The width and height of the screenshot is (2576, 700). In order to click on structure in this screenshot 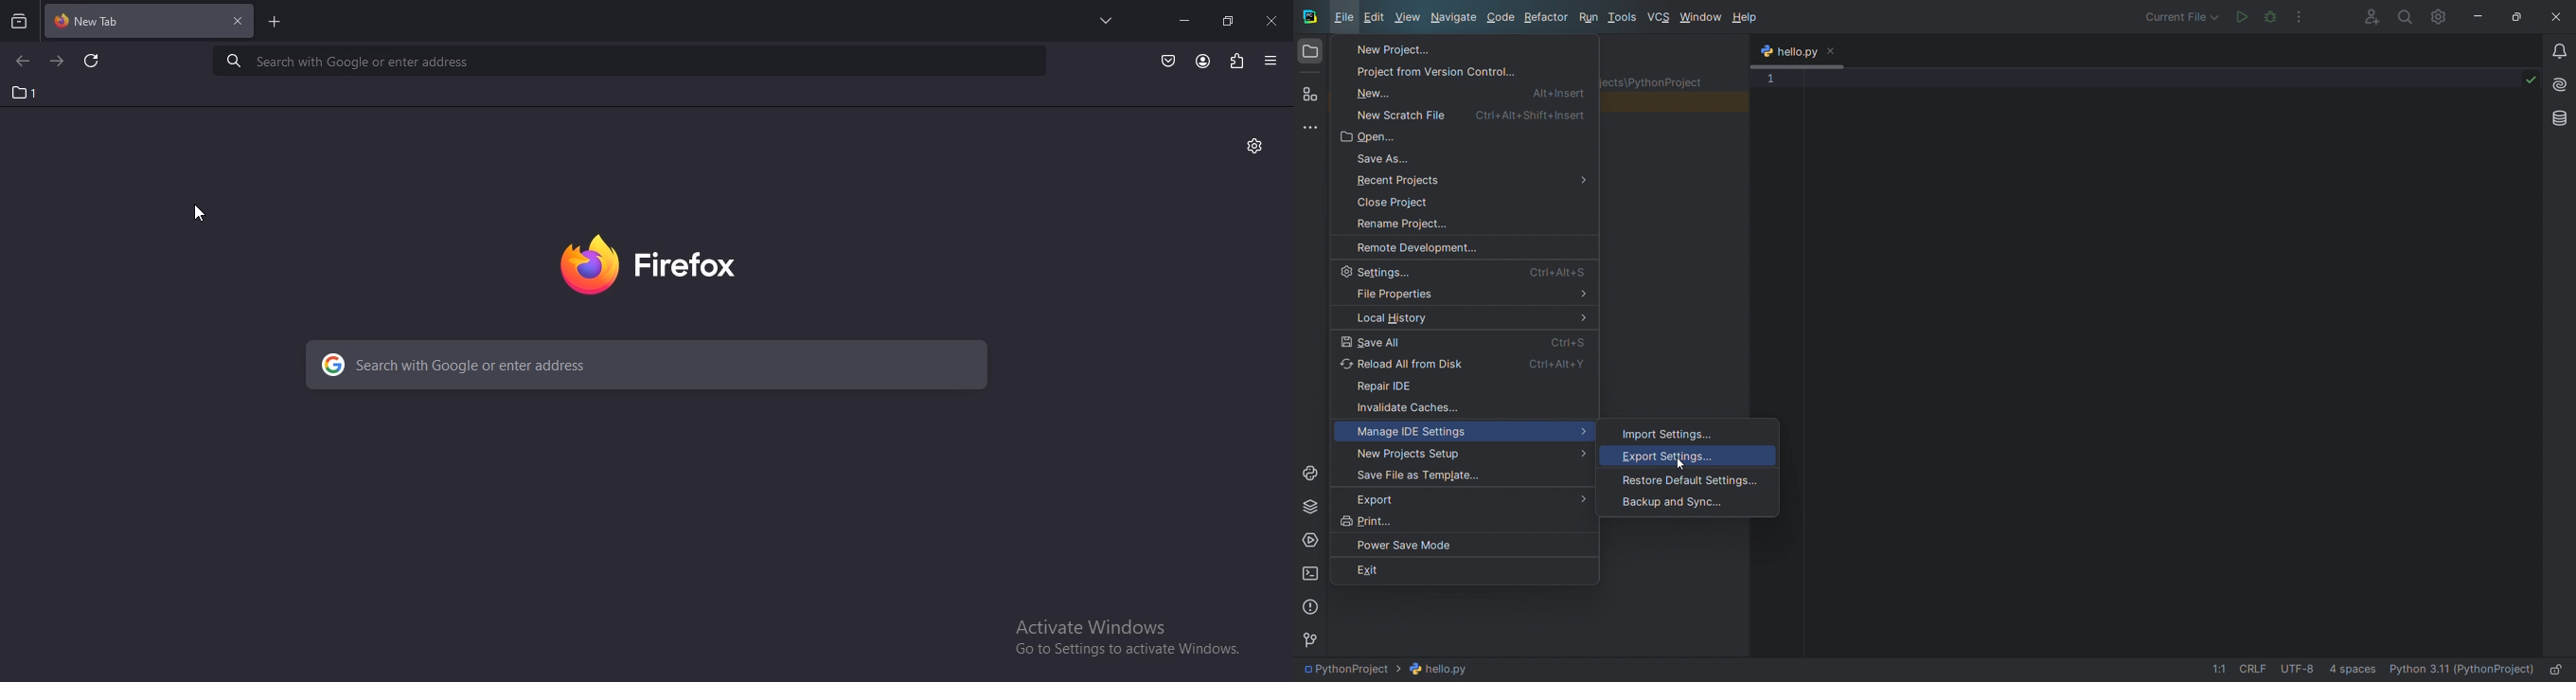, I will do `click(1312, 94)`.